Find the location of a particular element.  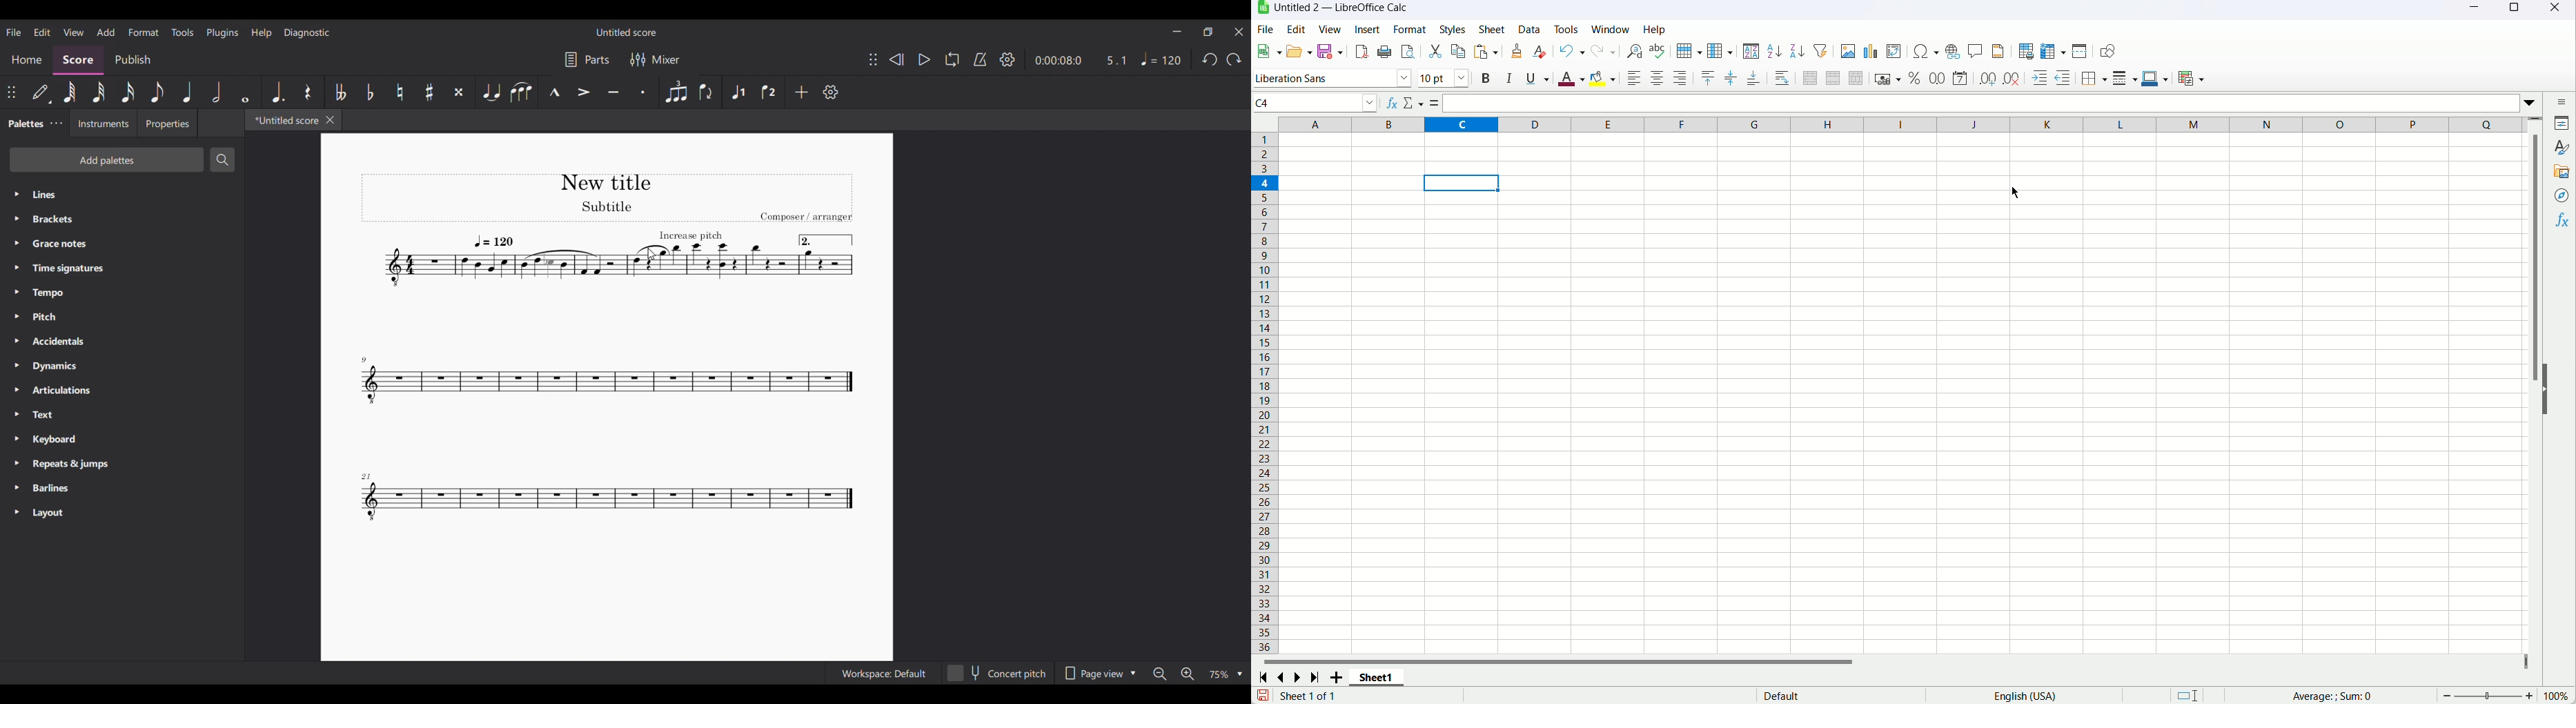

Split window is located at coordinates (2080, 51).